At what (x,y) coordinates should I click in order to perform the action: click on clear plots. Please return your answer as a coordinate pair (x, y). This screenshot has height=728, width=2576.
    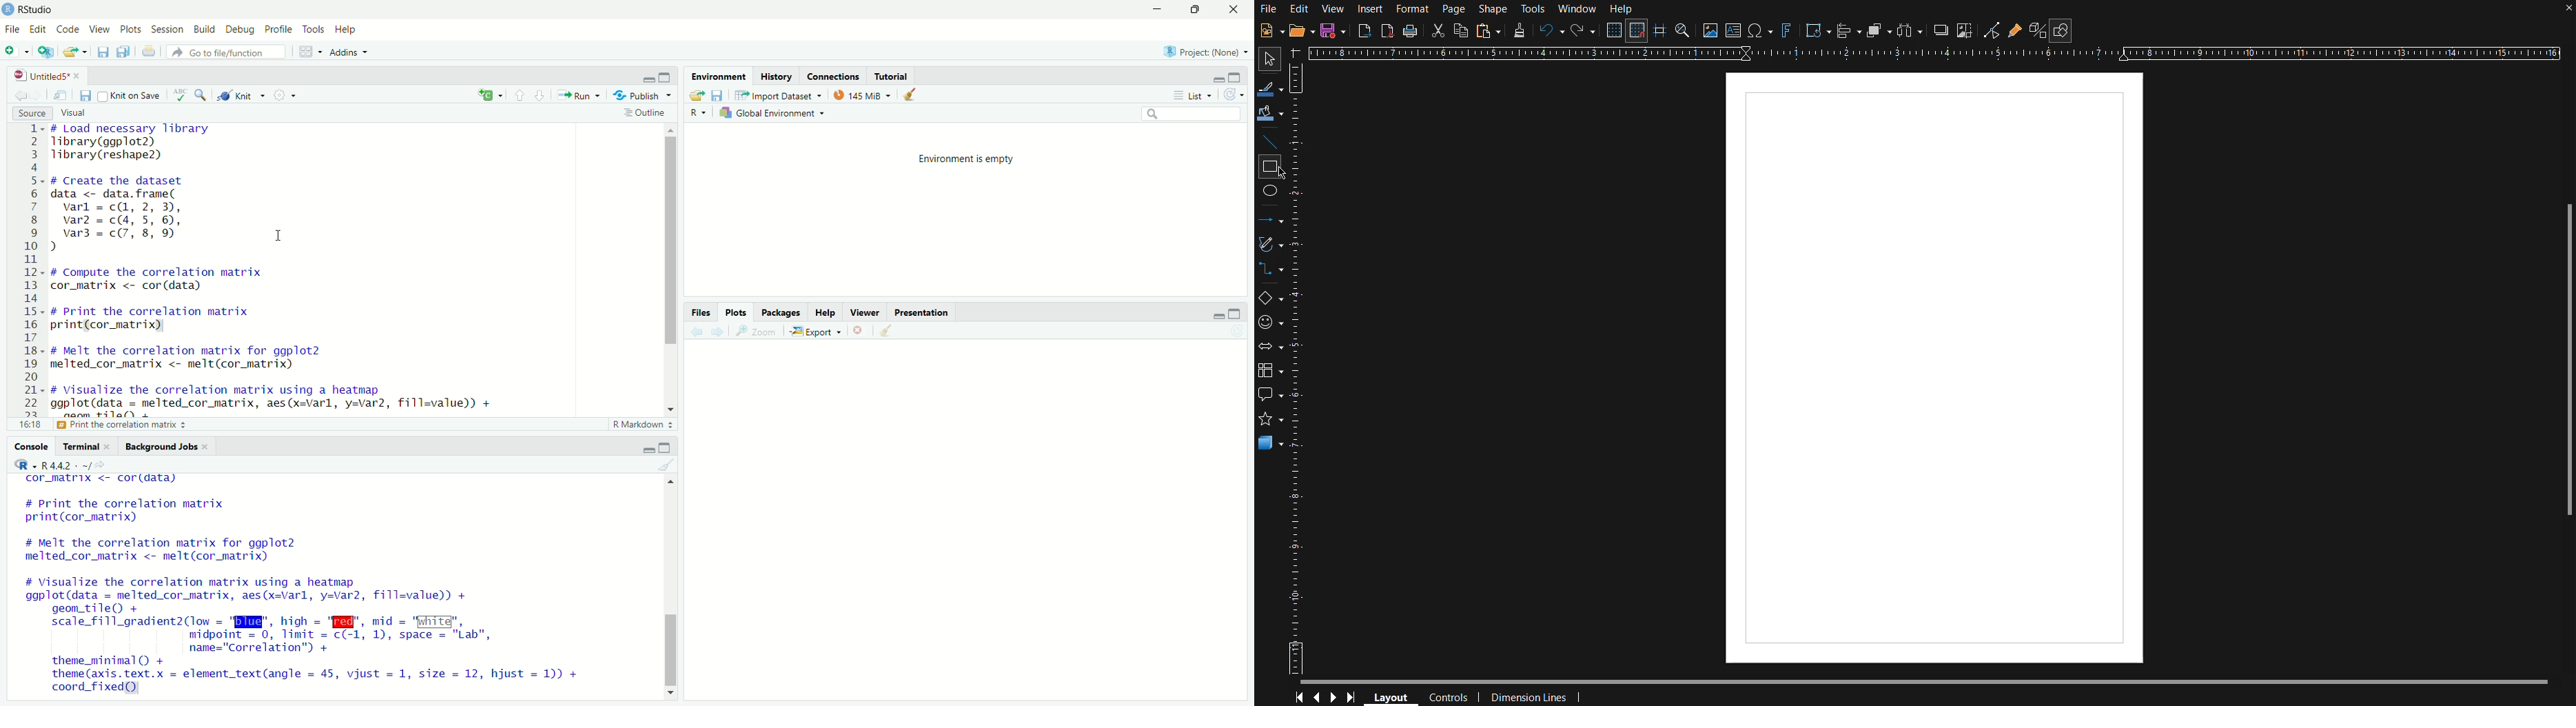
    Looking at the image, I should click on (888, 330).